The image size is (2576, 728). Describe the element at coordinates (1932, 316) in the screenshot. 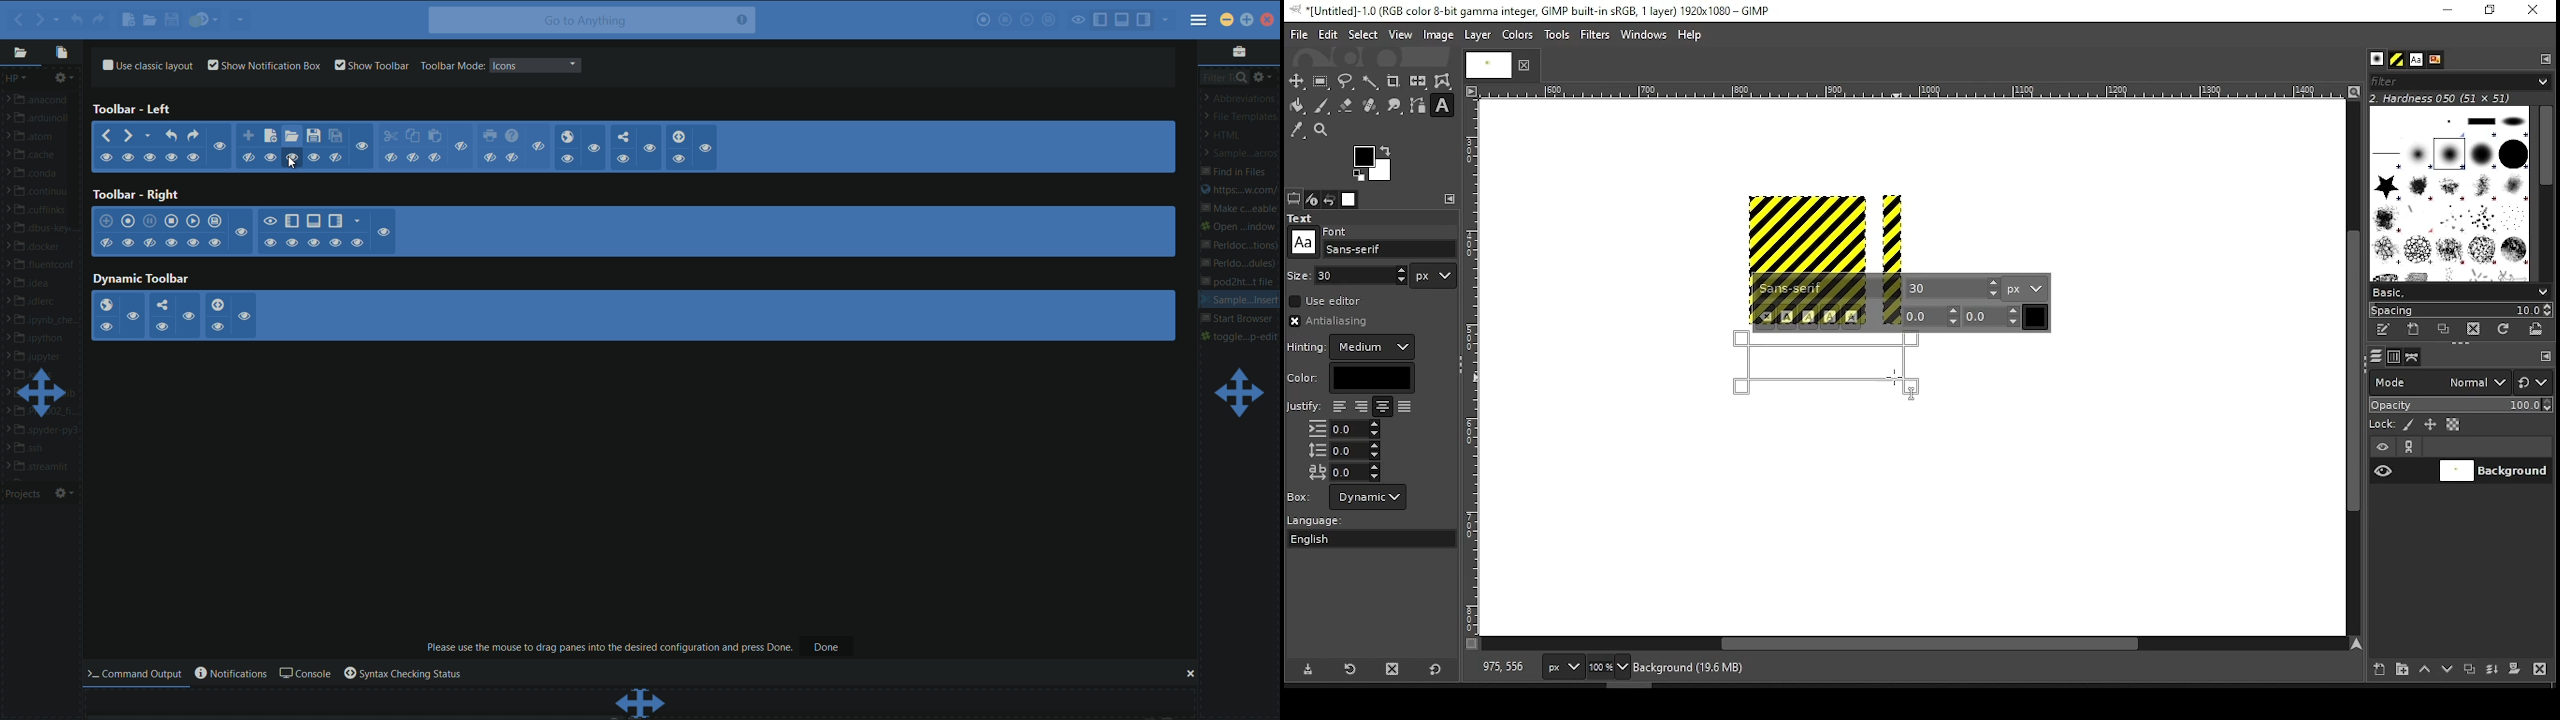

I see `change baseline of selected text` at that location.